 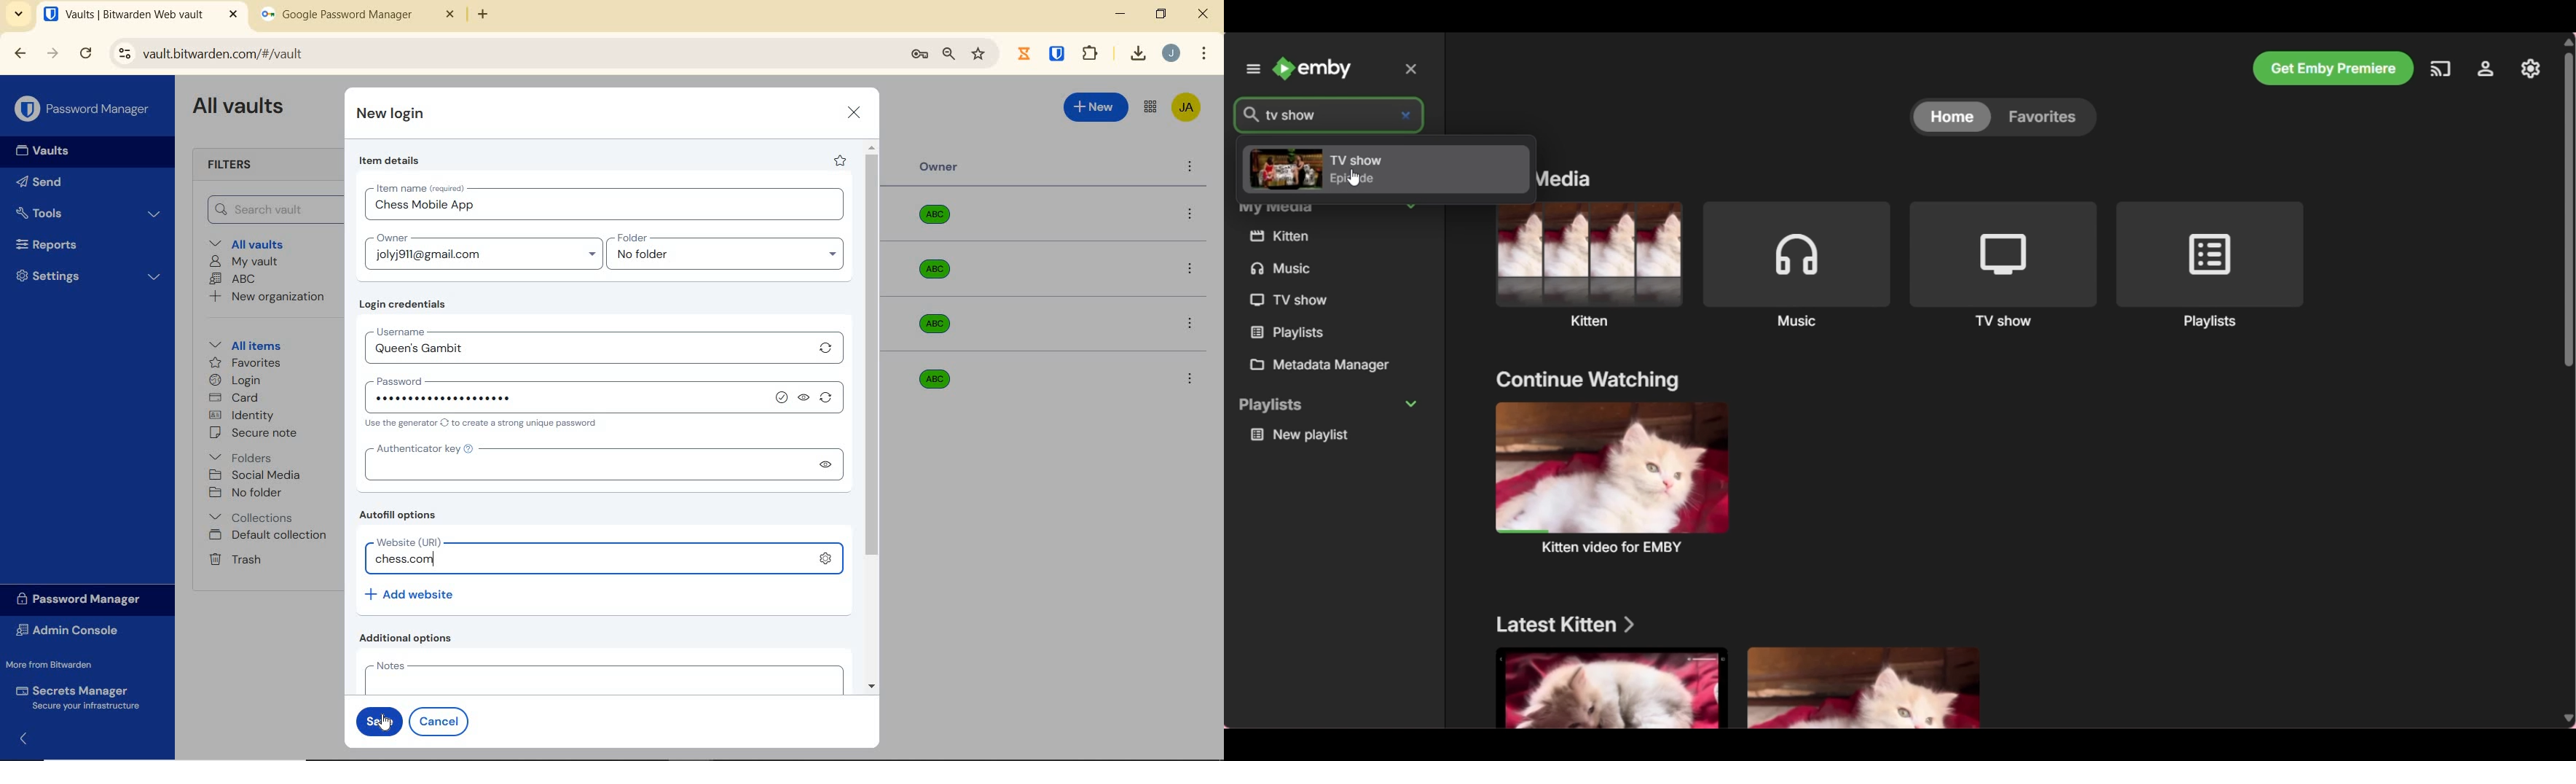 I want to click on Use the generator O to create a strong unique password, so click(x=484, y=424).